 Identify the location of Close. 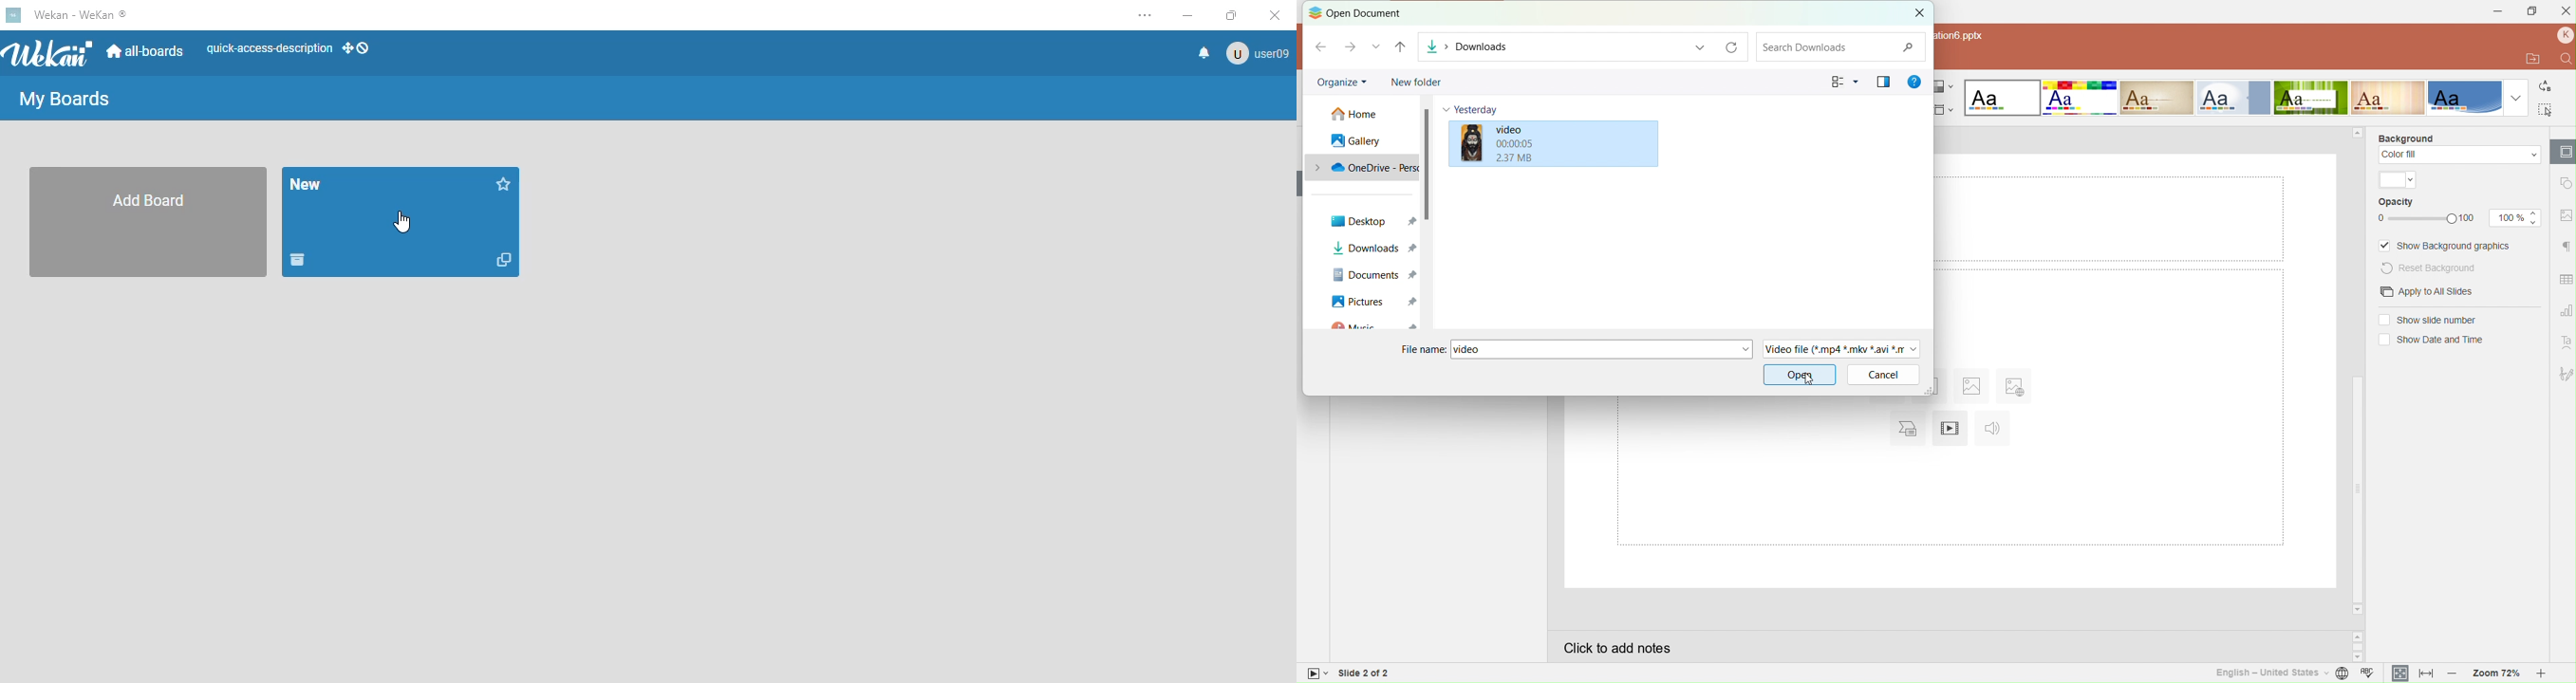
(1916, 13).